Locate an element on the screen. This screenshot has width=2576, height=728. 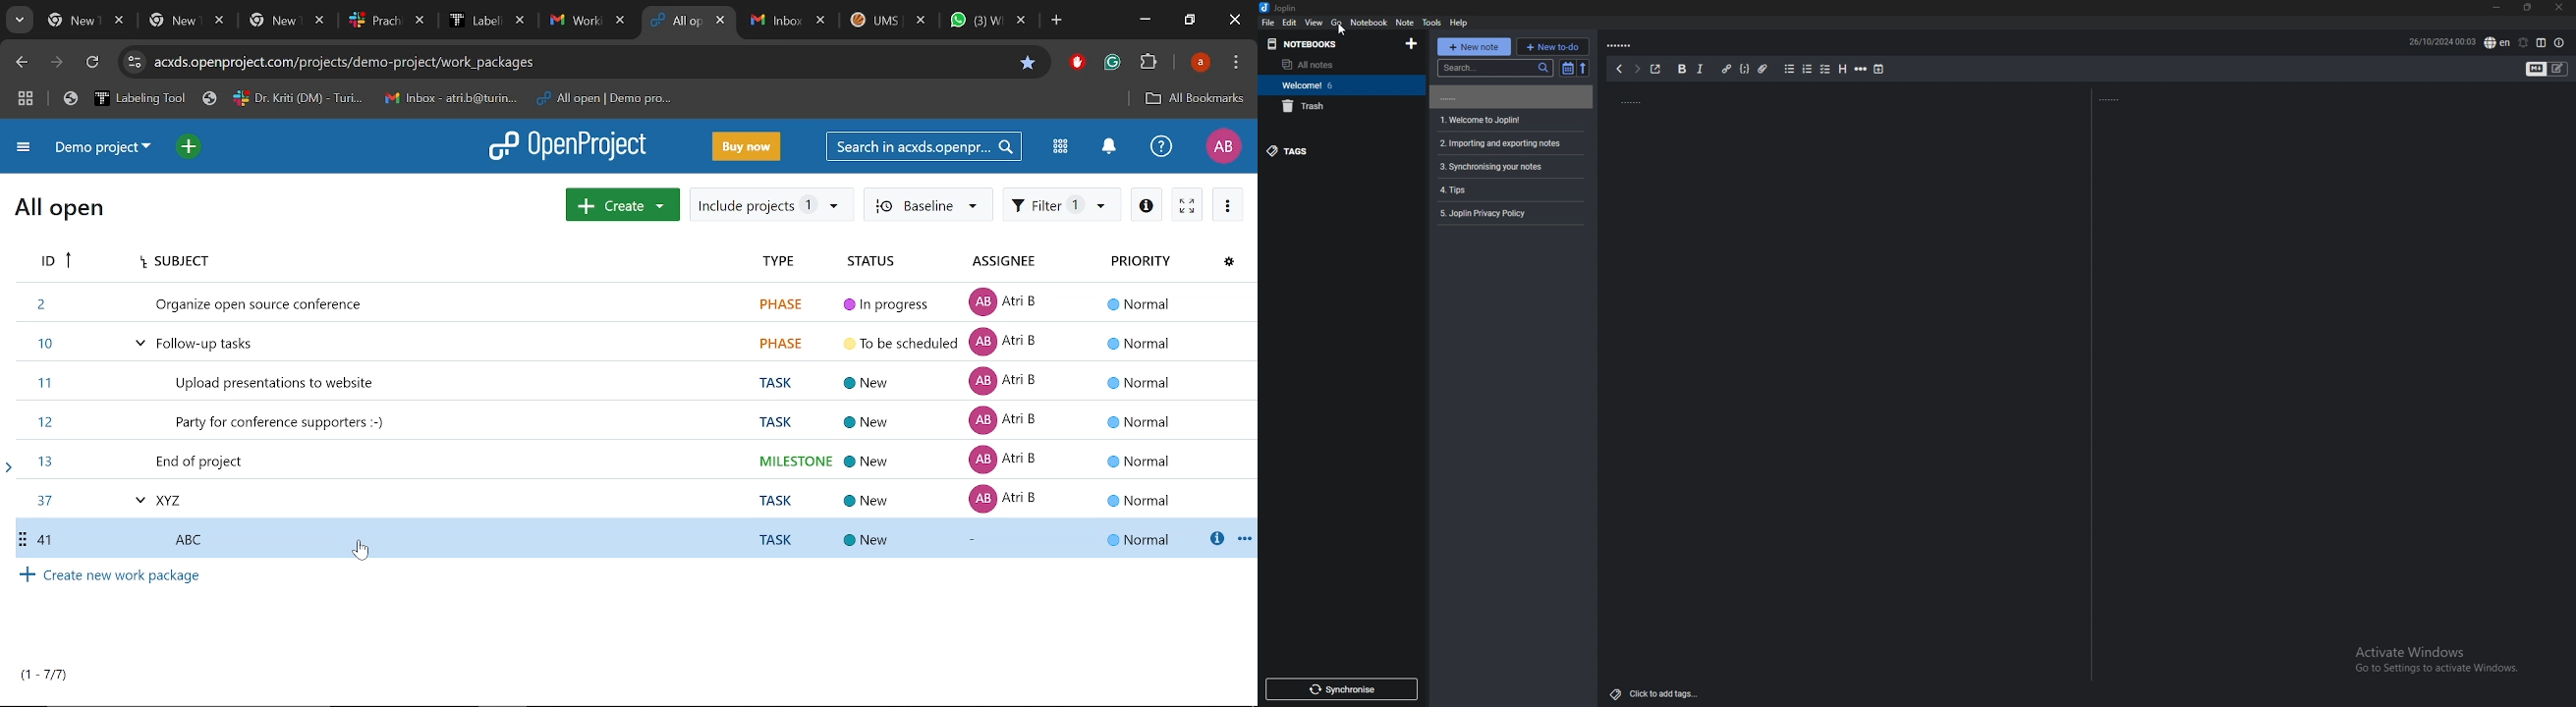
tags is located at coordinates (1333, 151).